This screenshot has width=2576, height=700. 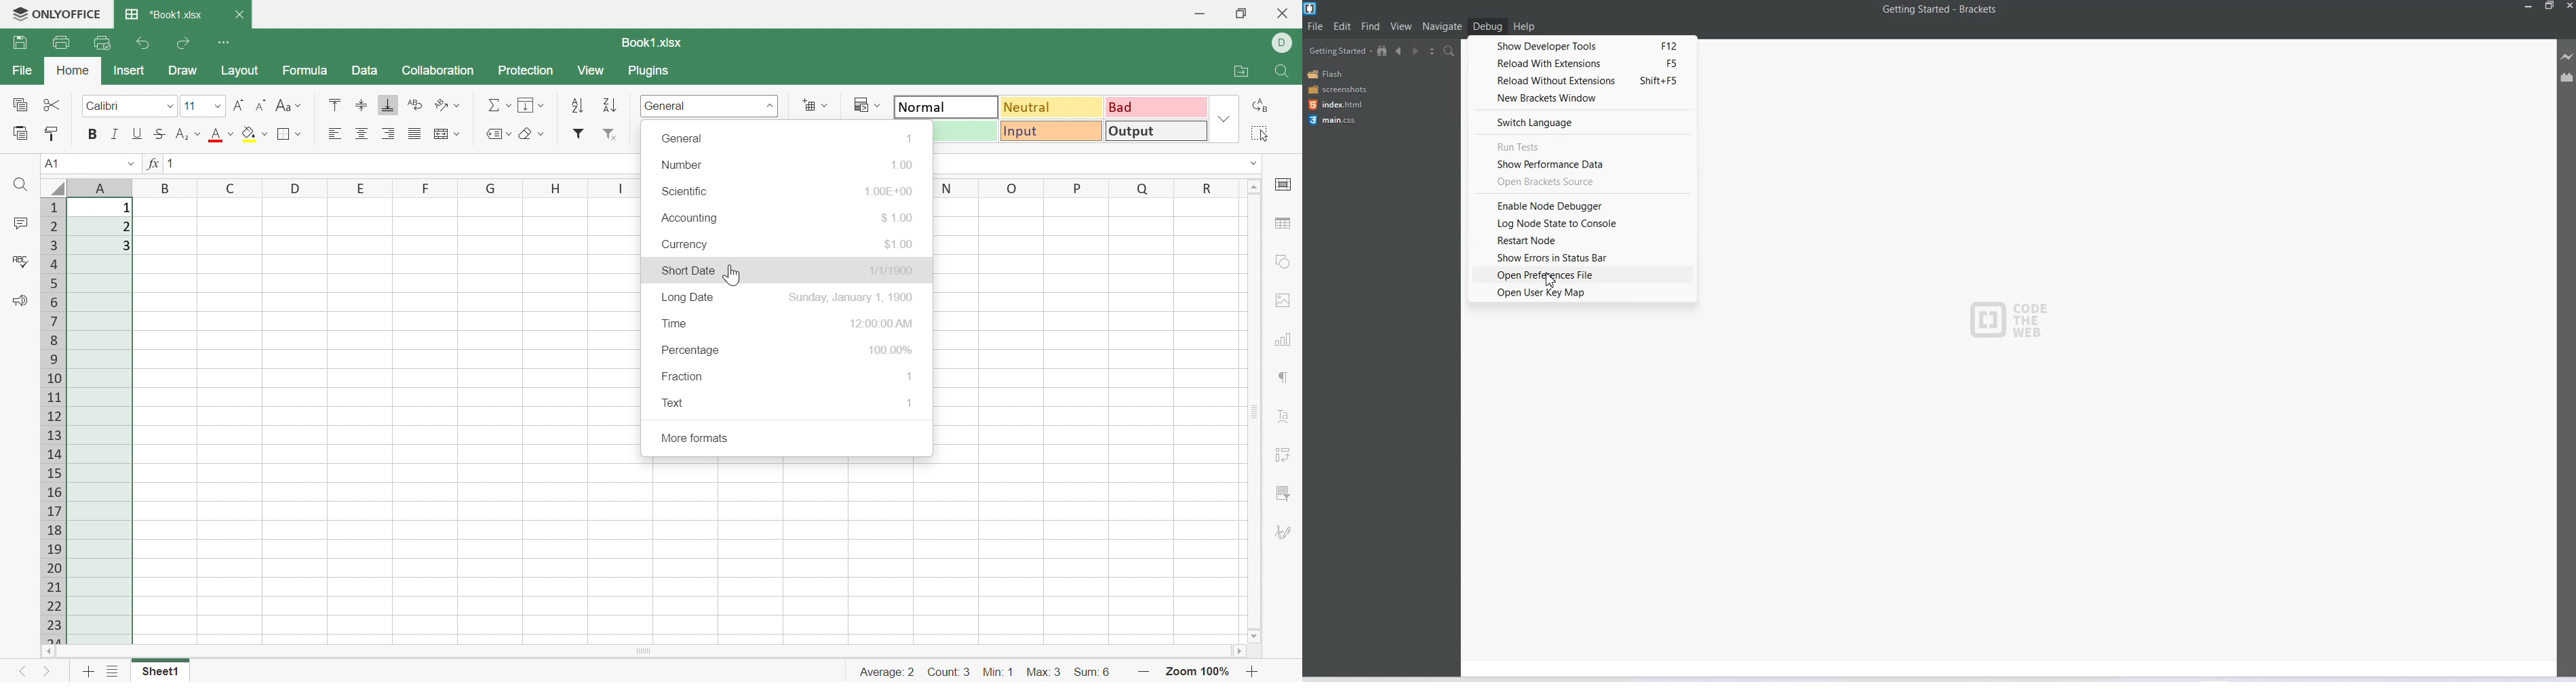 I want to click on Scroll right, so click(x=1235, y=651).